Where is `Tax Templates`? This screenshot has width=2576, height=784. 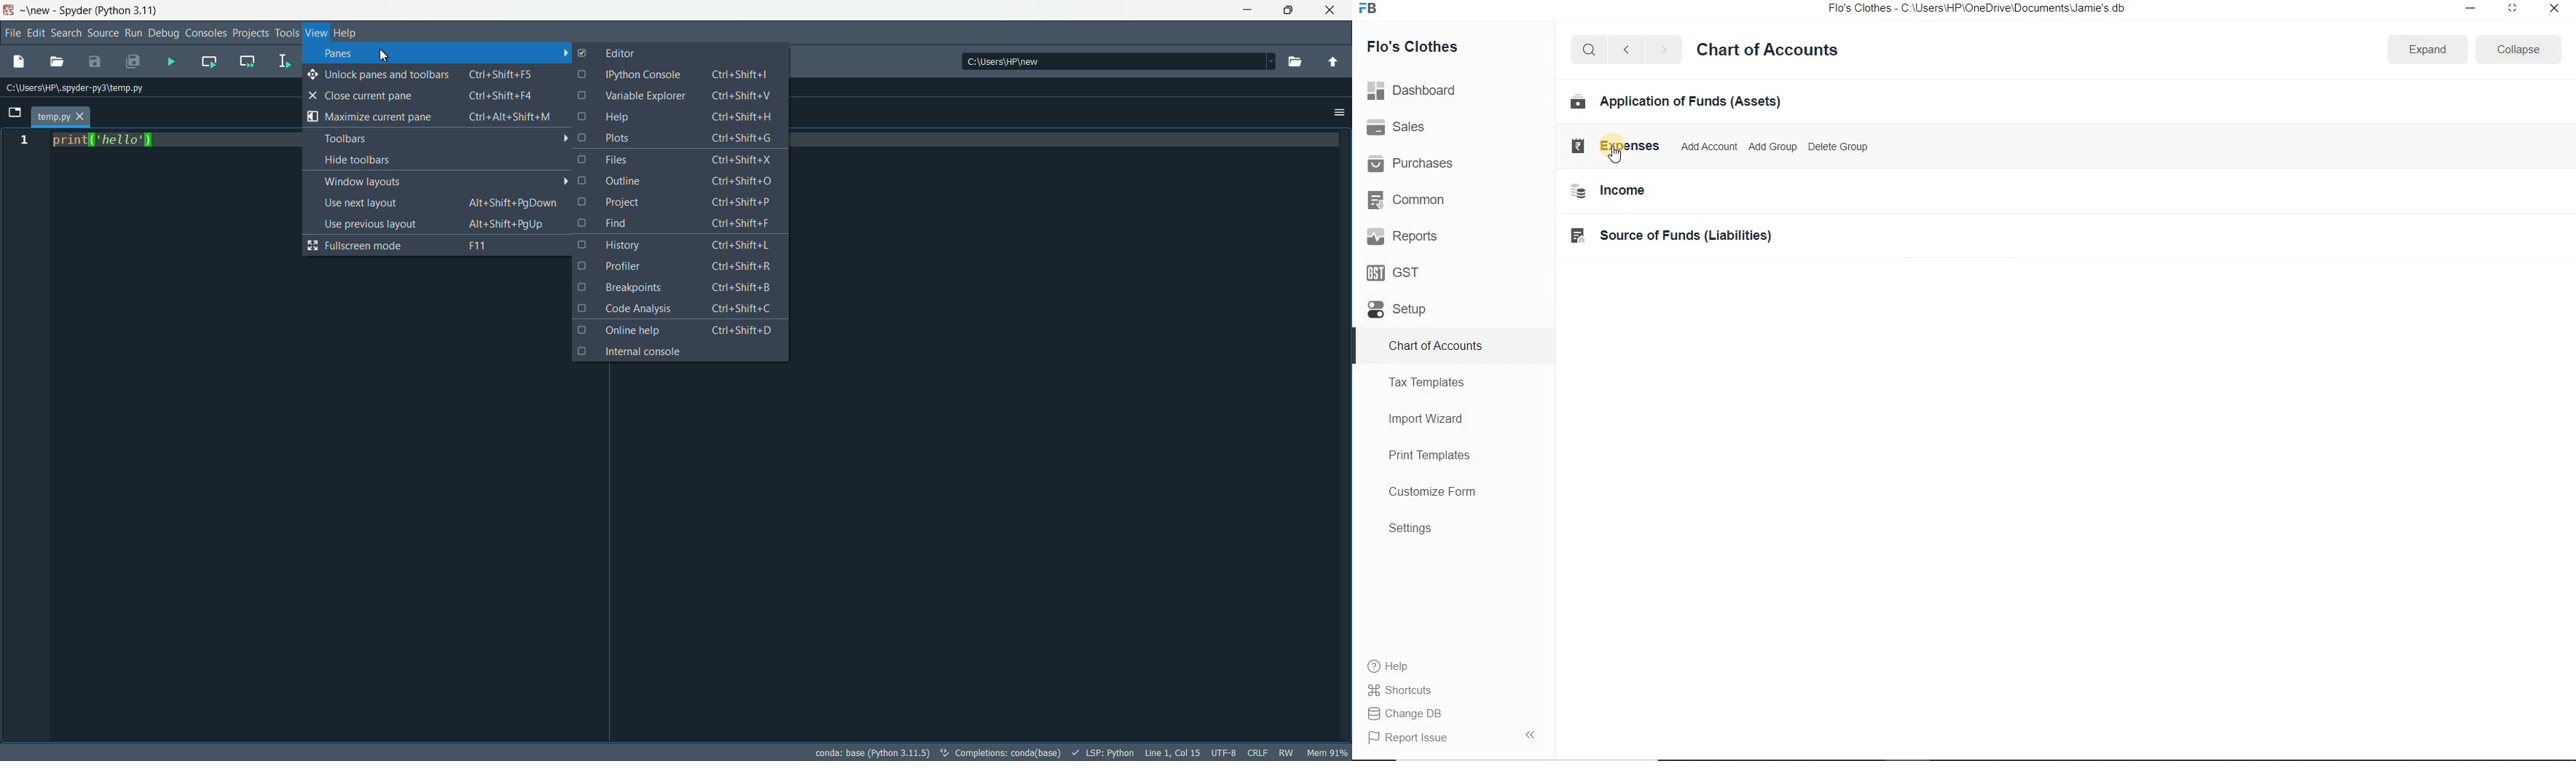 Tax Templates is located at coordinates (1427, 382).